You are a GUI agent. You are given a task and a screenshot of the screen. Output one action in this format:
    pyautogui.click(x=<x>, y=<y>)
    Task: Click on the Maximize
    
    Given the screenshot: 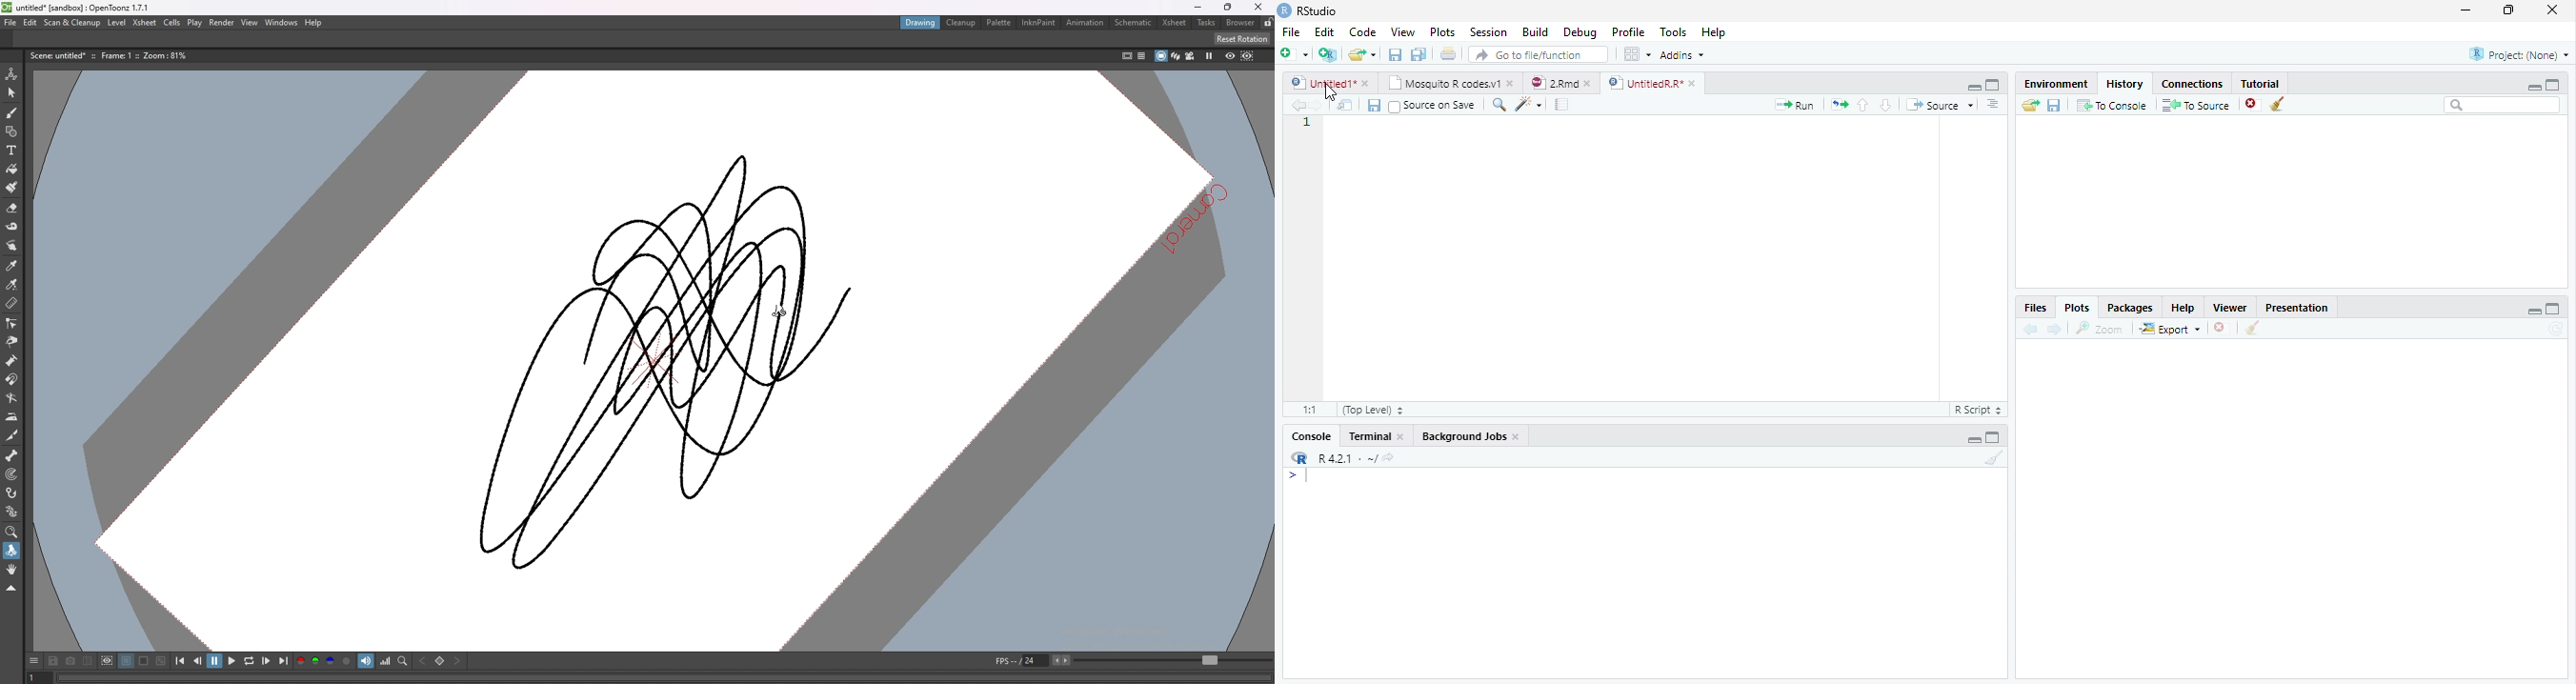 What is the action you would take?
    pyautogui.click(x=1994, y=439)
    